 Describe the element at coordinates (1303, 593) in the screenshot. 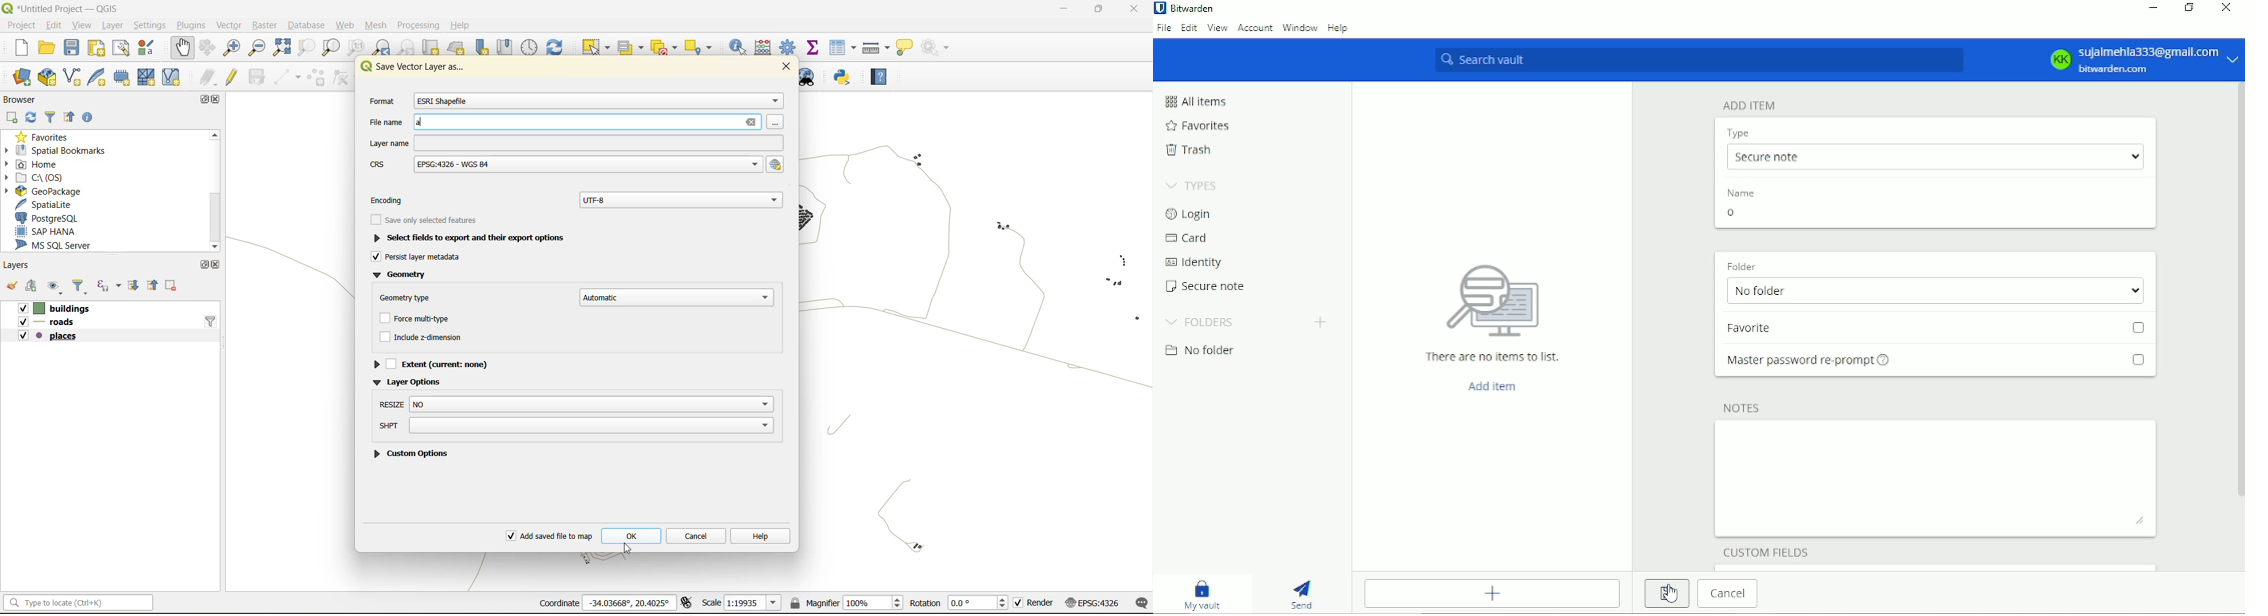

I see `Send` at that location.